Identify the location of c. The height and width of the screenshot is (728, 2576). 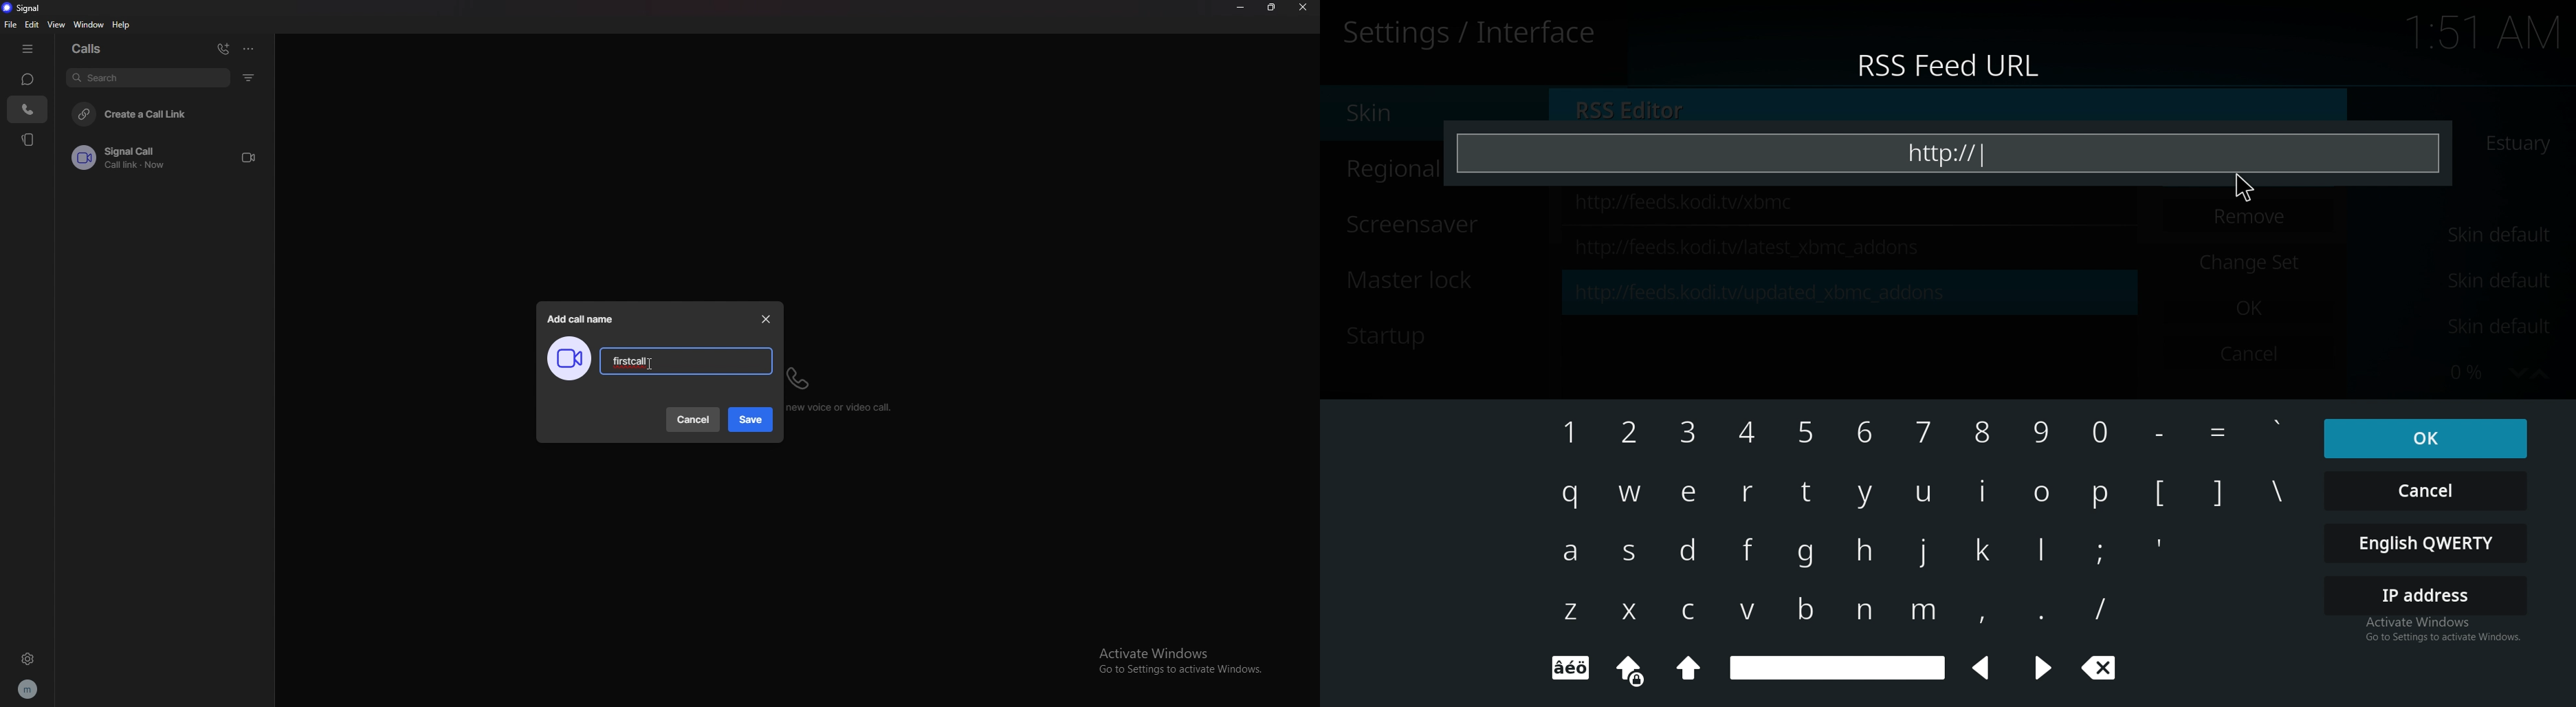
(1695, 609).